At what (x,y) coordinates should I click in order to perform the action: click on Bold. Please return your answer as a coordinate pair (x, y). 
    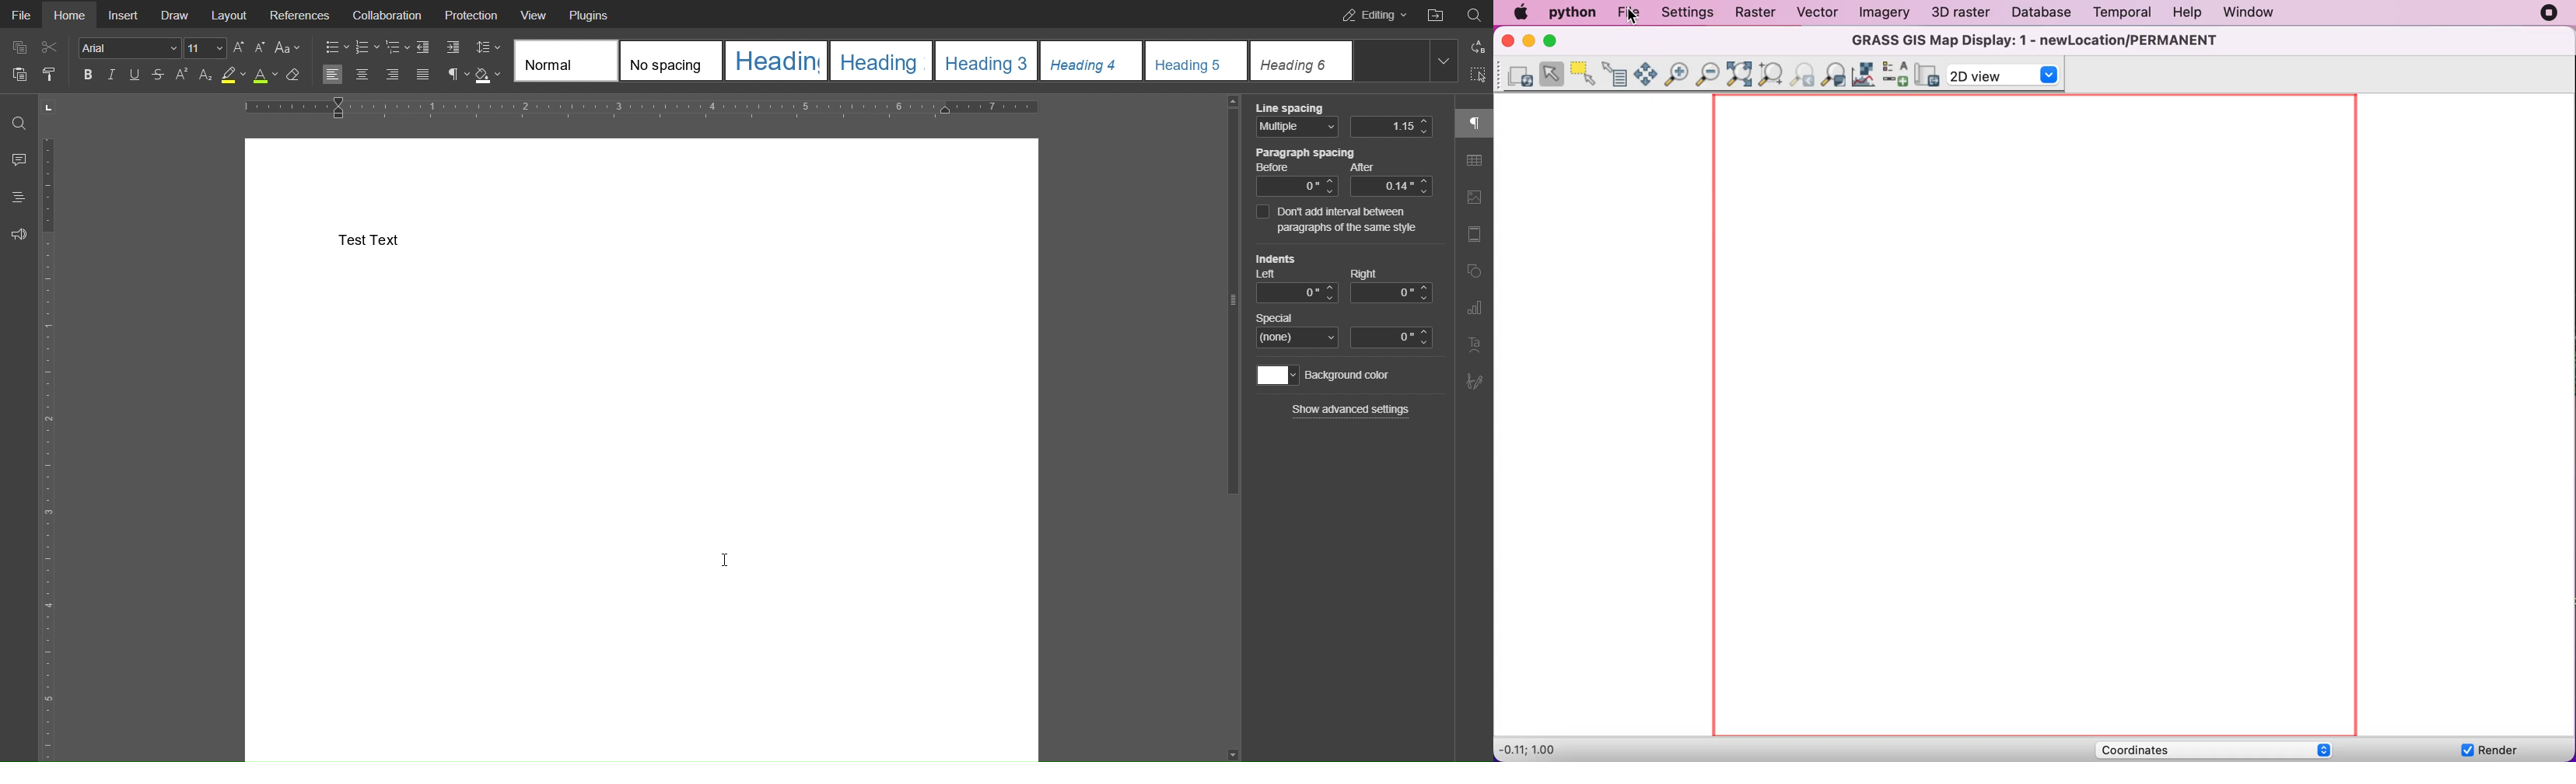
    Looking at the image, I should click on (90, 75).